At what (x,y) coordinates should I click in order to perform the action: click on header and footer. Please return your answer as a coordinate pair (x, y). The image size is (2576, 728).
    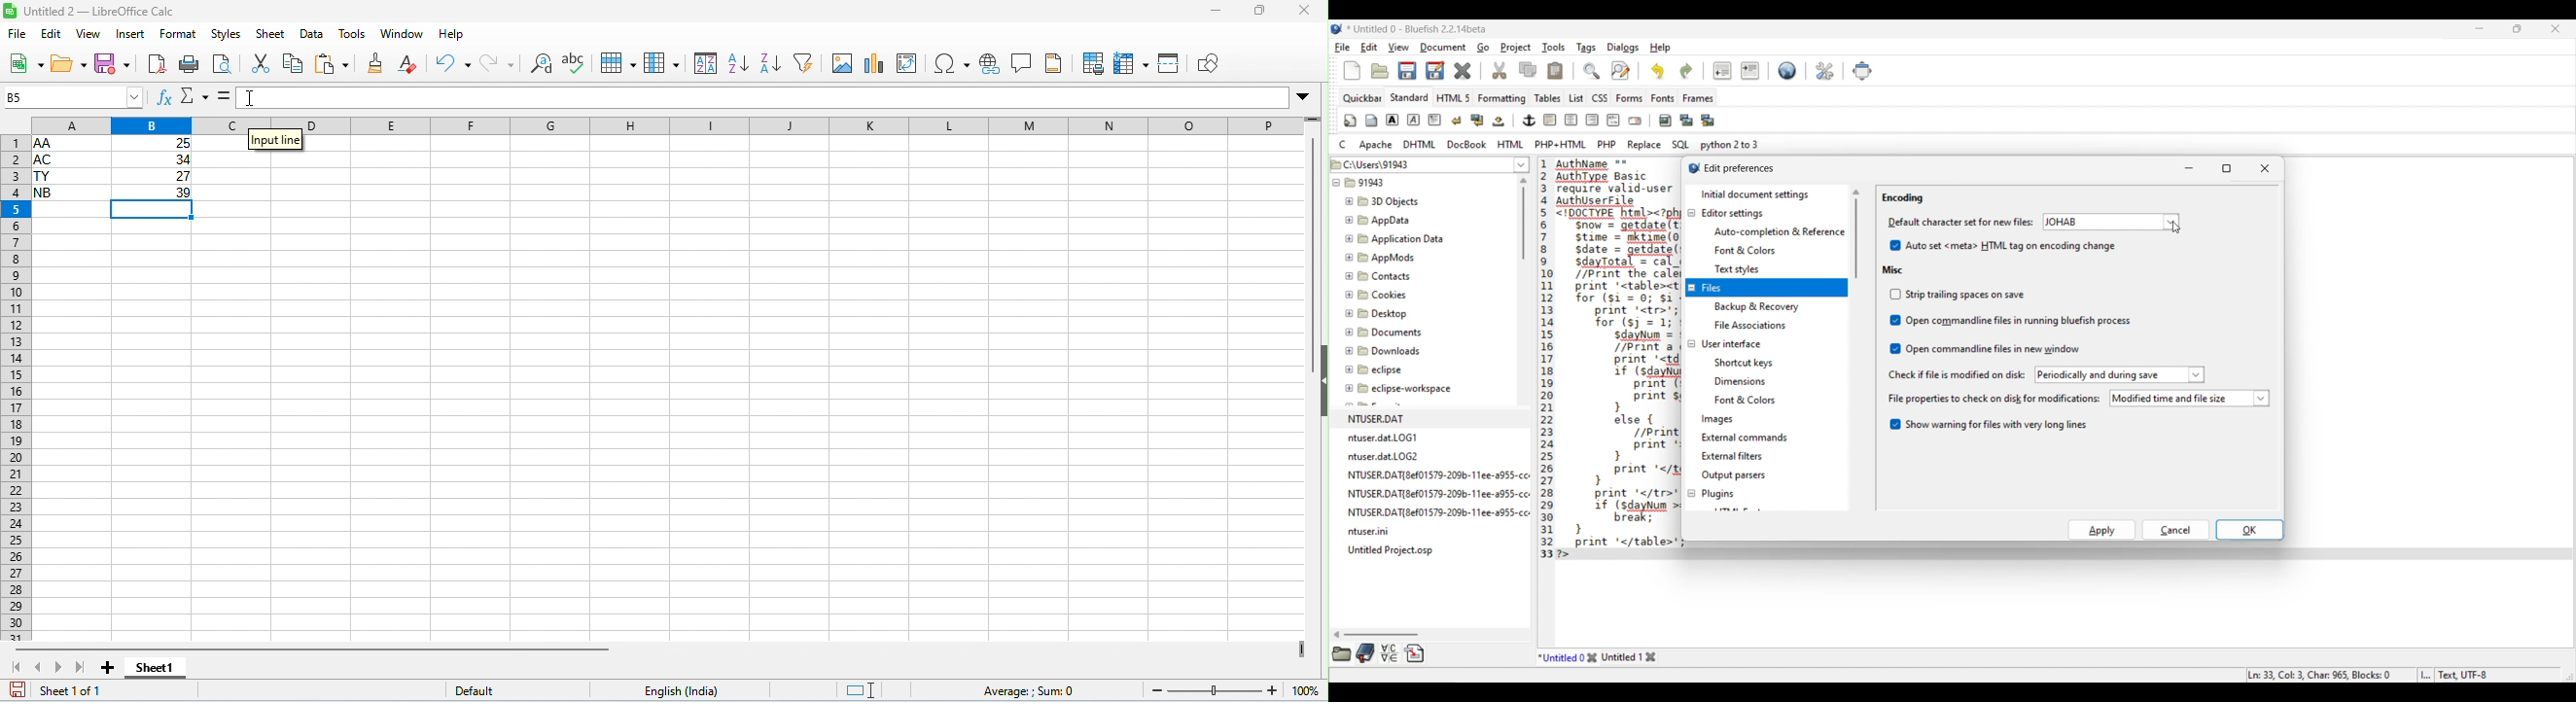
    Looking at the image, I should click on (1056, 63).